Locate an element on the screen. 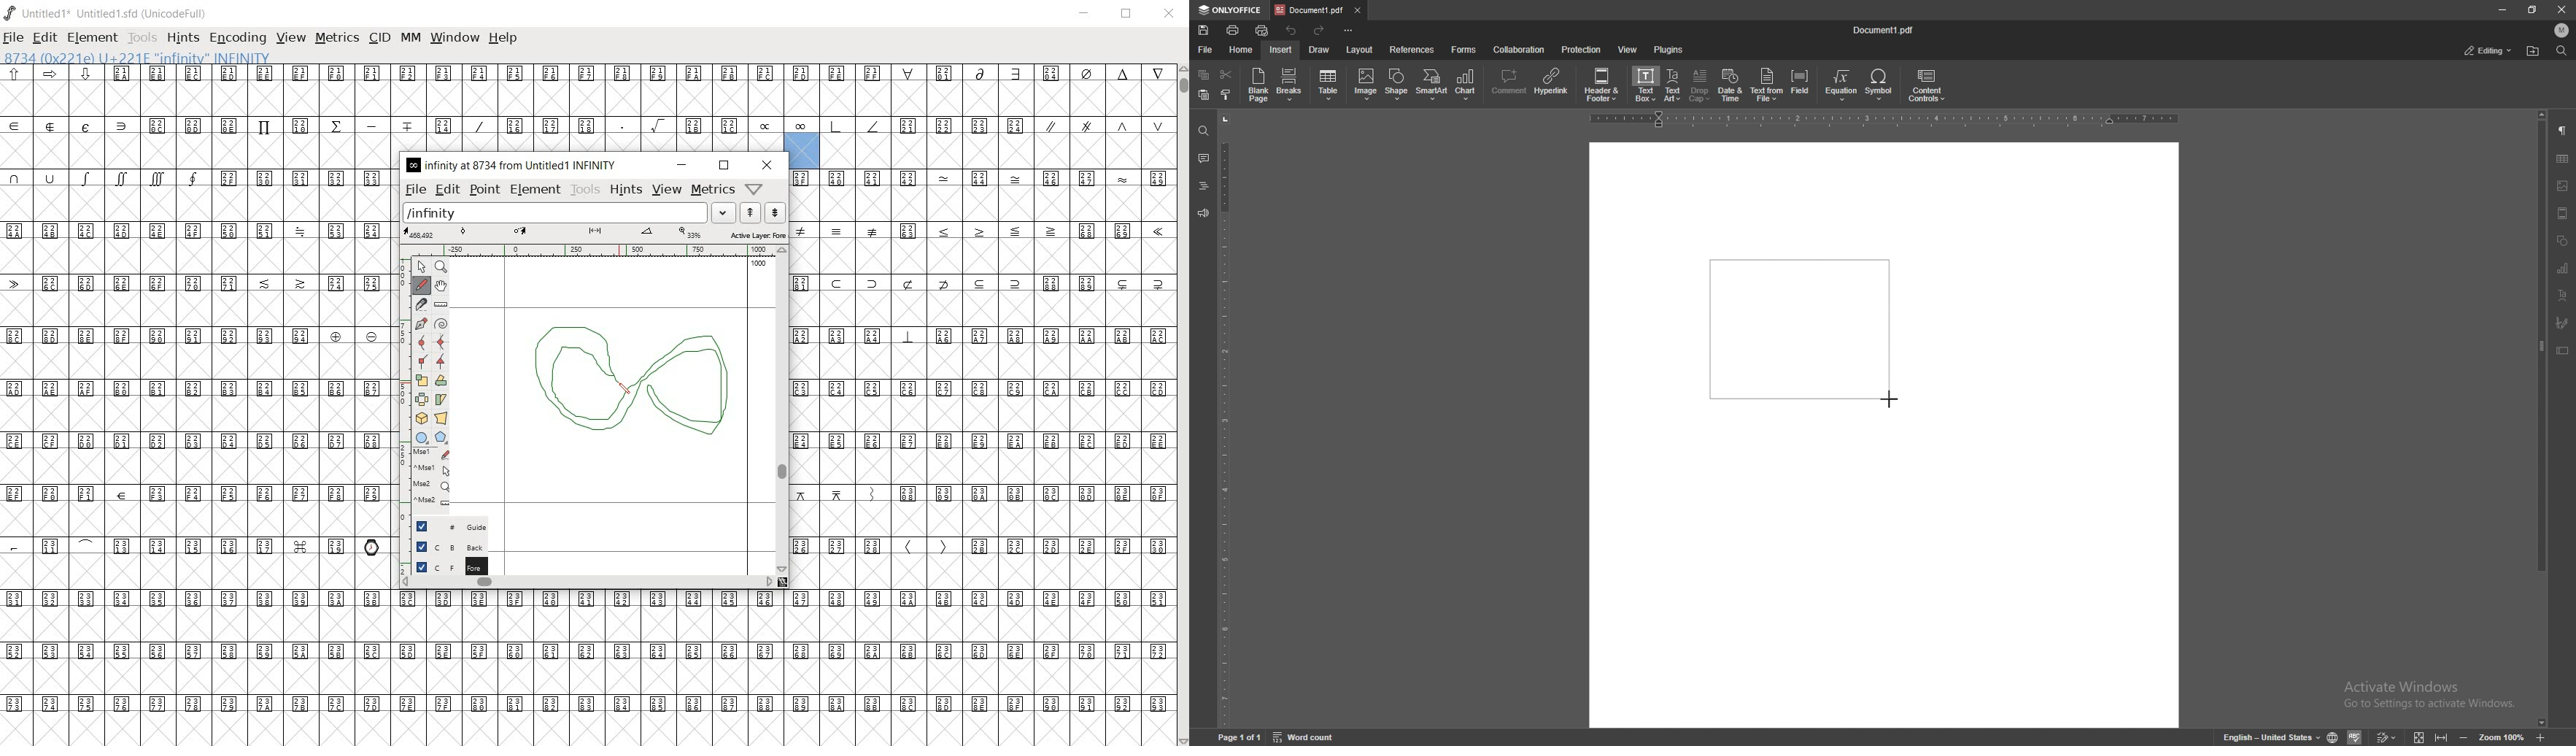 This screenshot has height=756, width=2576. empty glyph slots is located at coordinates (986, 415).